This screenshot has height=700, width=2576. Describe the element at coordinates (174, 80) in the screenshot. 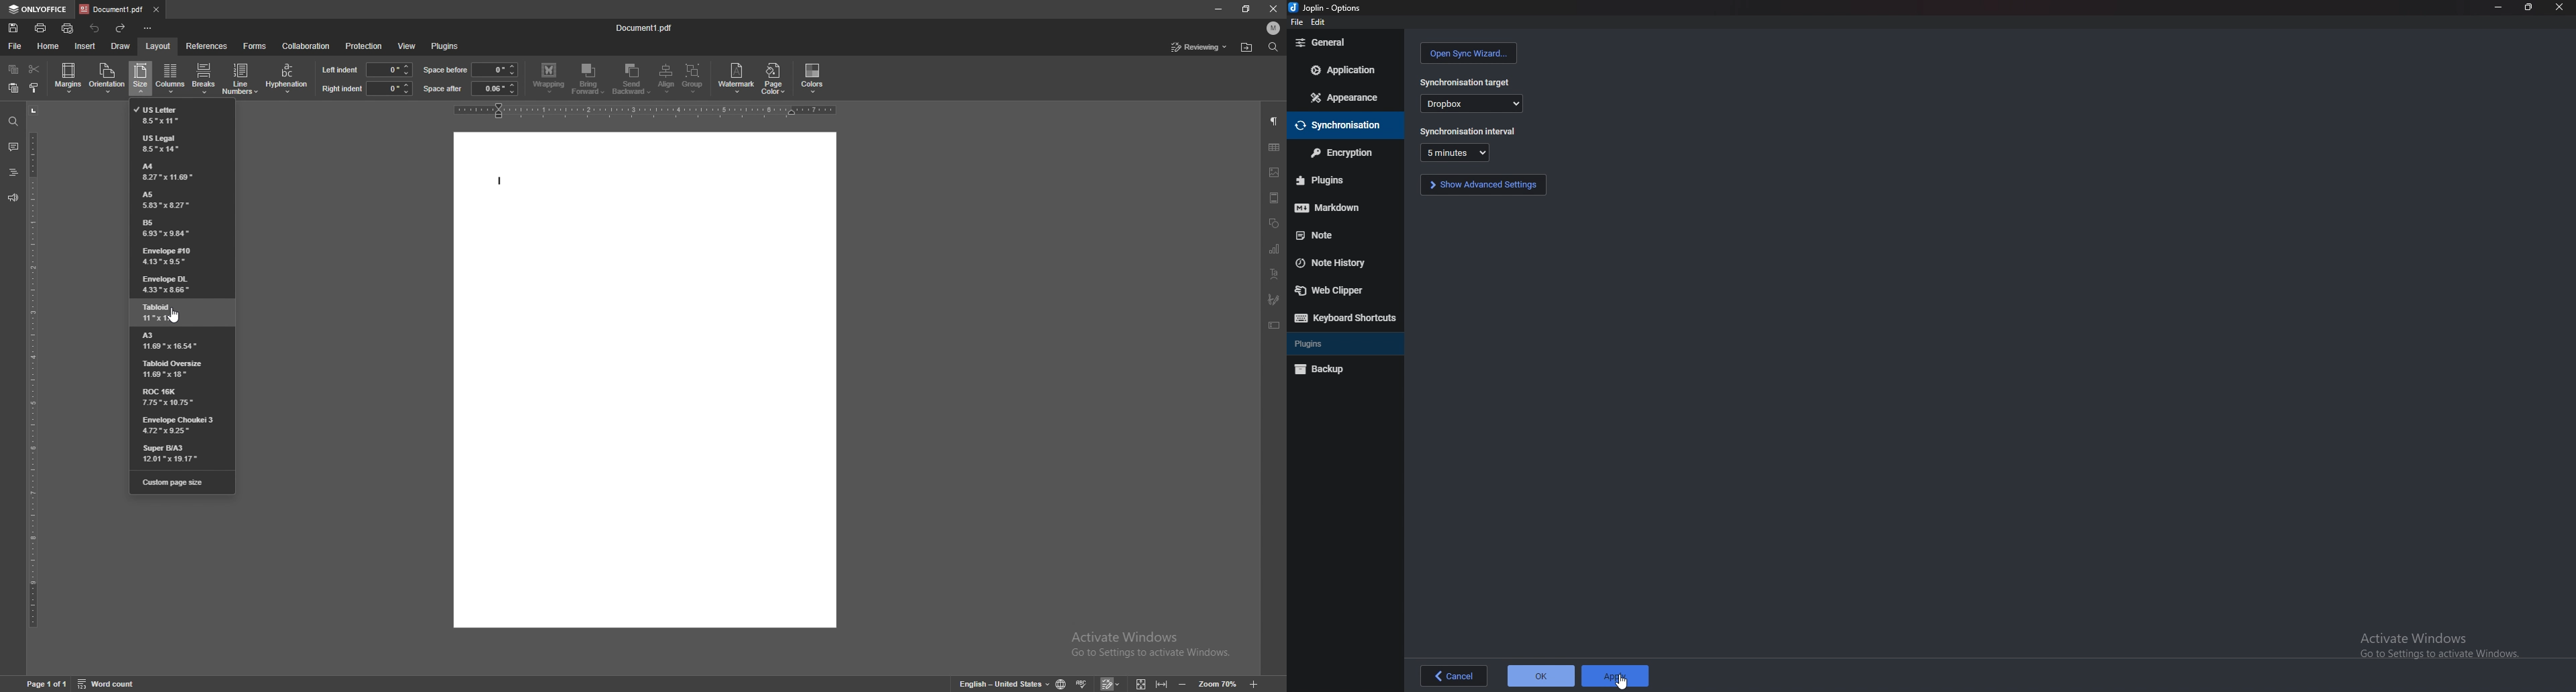

I see `cursor description` at that location.